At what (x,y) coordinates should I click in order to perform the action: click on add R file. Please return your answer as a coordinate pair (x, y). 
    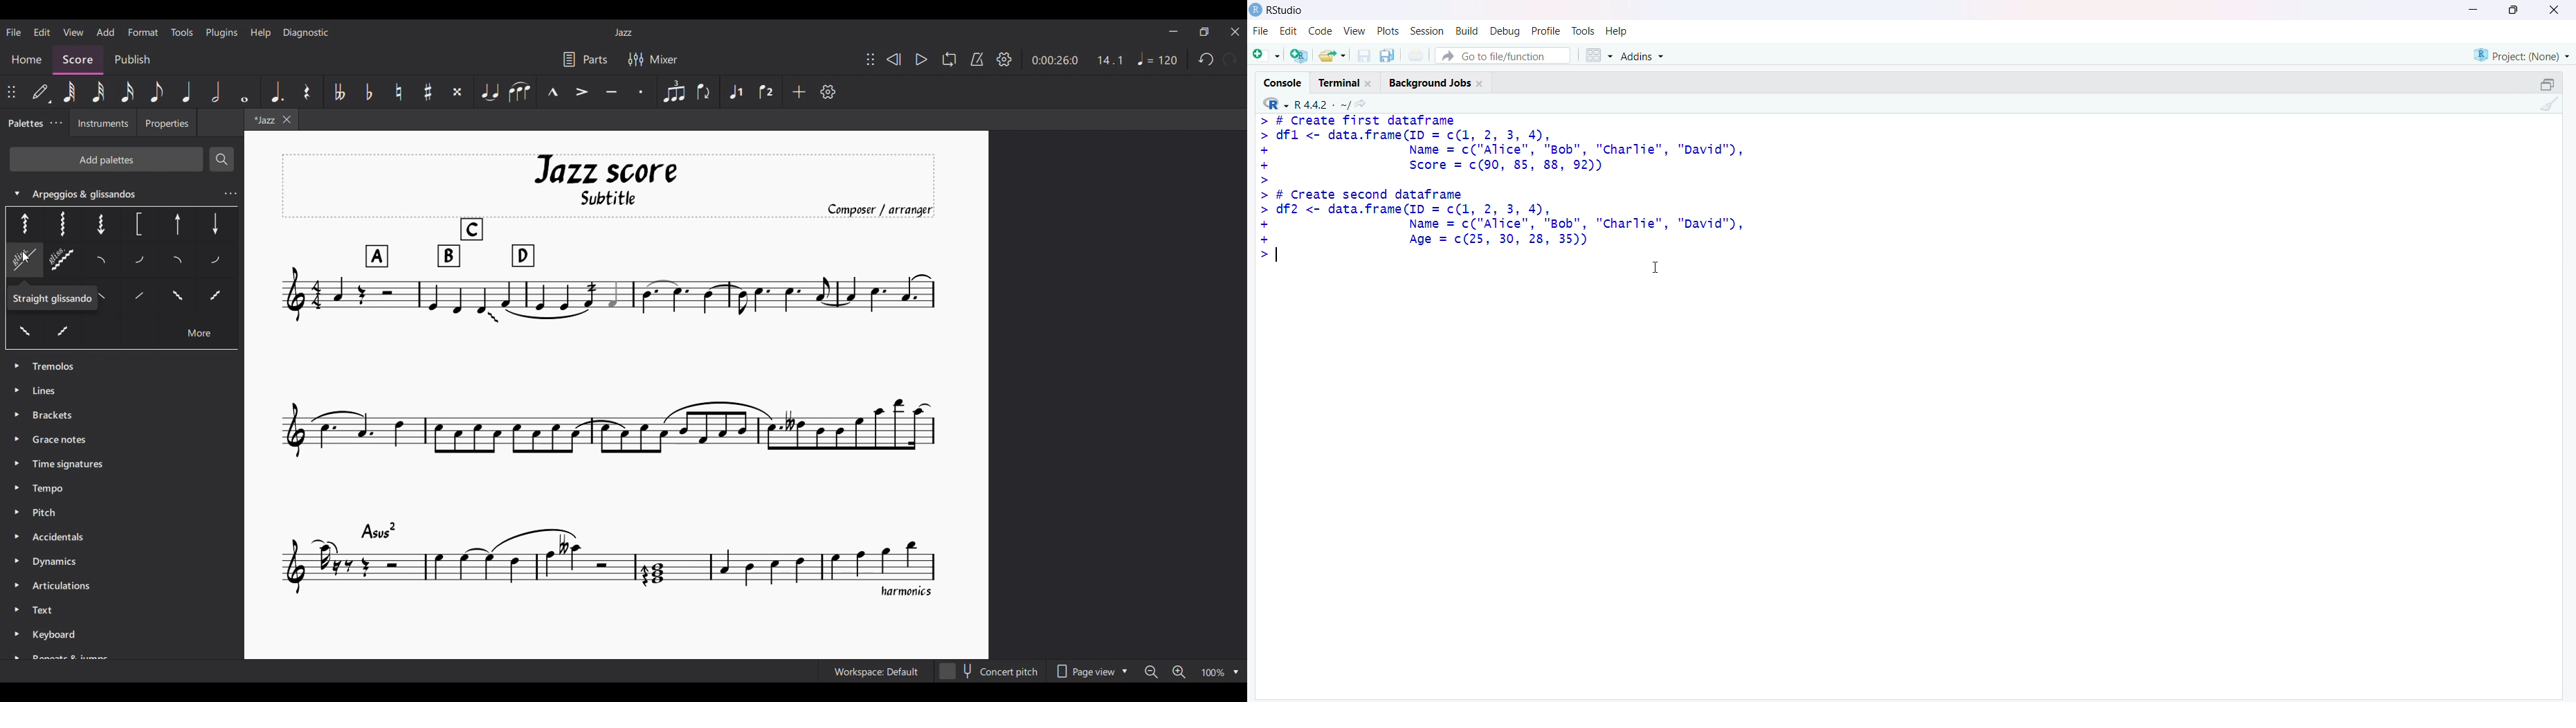
    Looking at the image, I should click on (1300, 55).